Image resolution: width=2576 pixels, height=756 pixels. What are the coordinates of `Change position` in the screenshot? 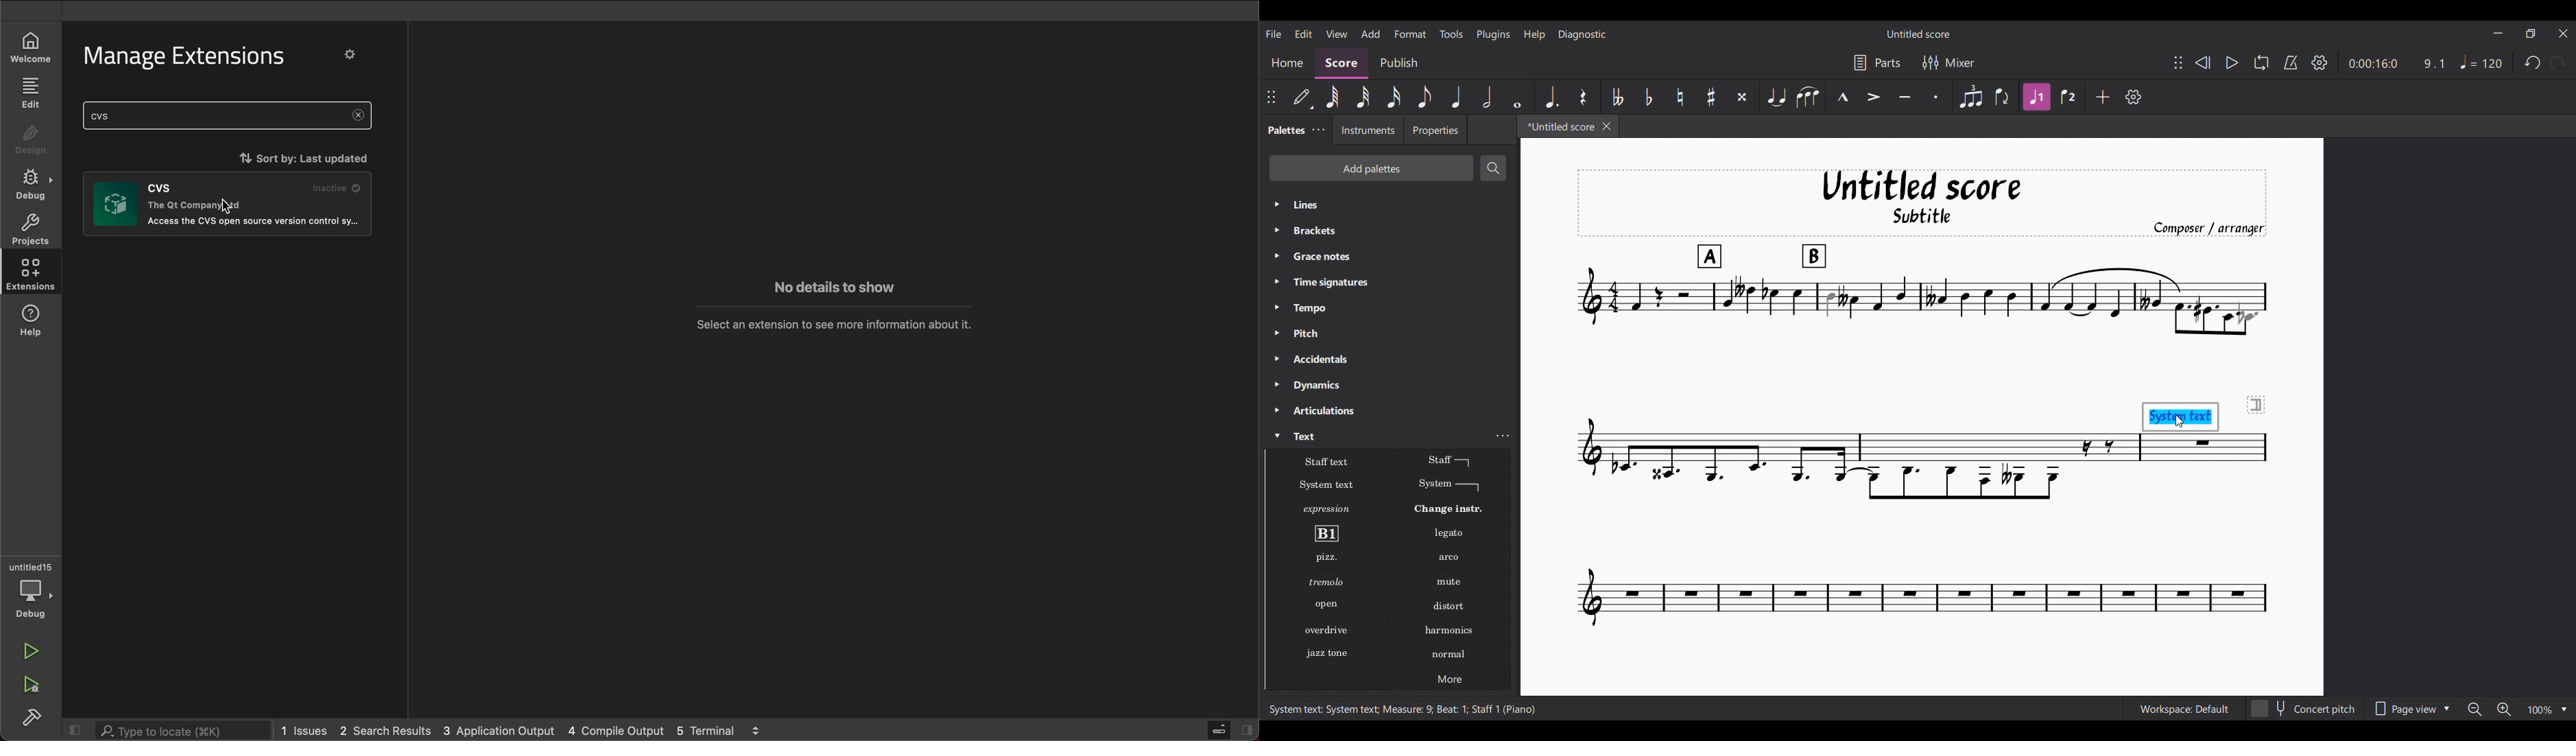 It's located at (1271, 97).